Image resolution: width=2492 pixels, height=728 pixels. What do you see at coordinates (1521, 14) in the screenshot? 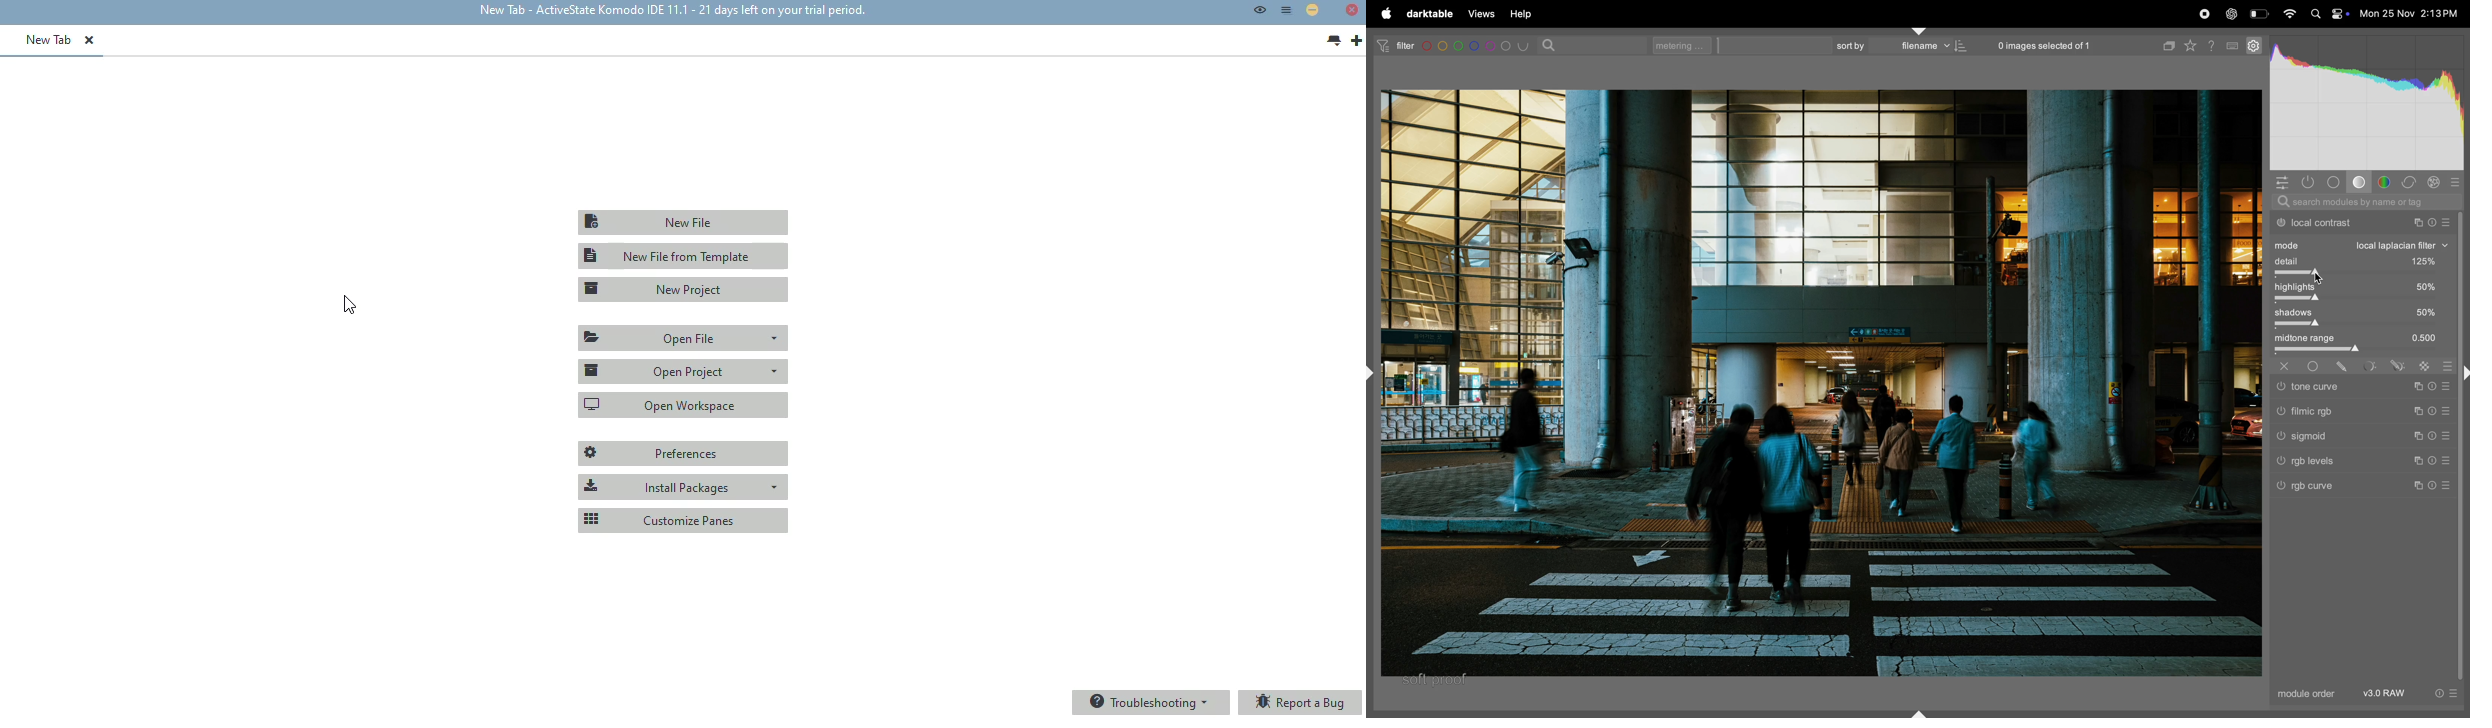
I see `help` at bounding box center [1521, 14].